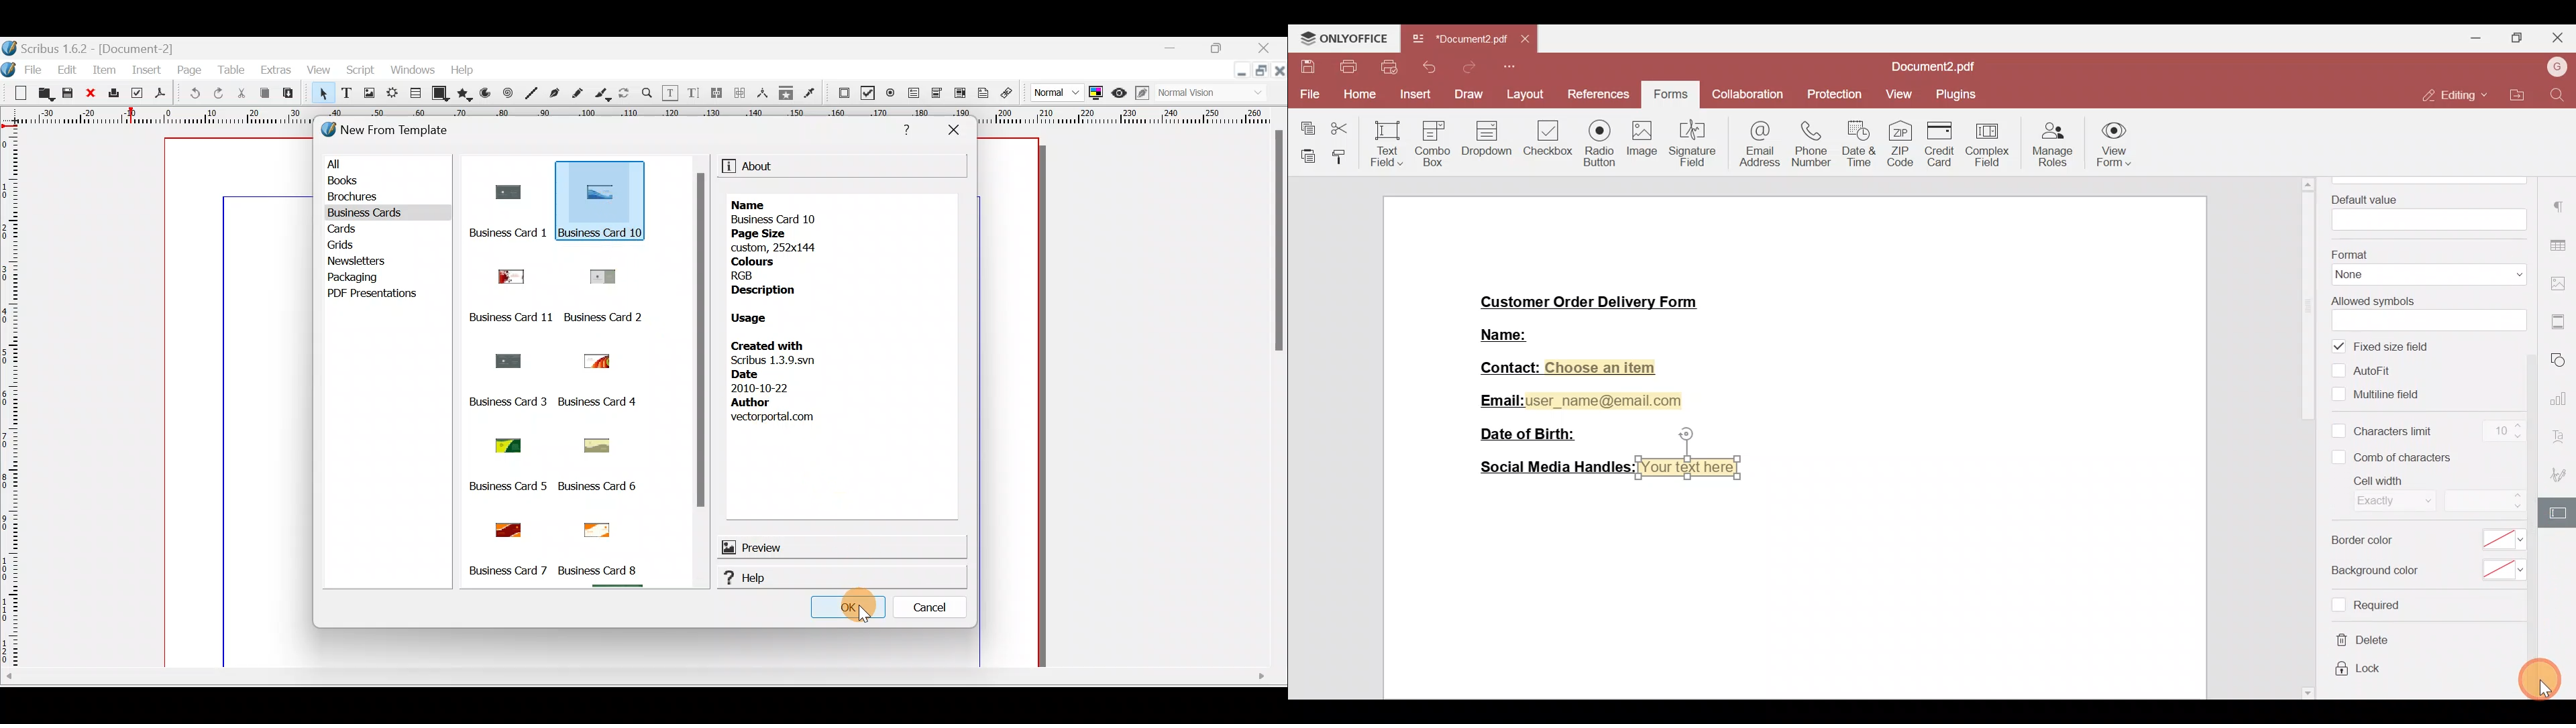 Image resolution: width=2576 pixels, height=728 pixels. I want to click on Close, so click(2560, 38).